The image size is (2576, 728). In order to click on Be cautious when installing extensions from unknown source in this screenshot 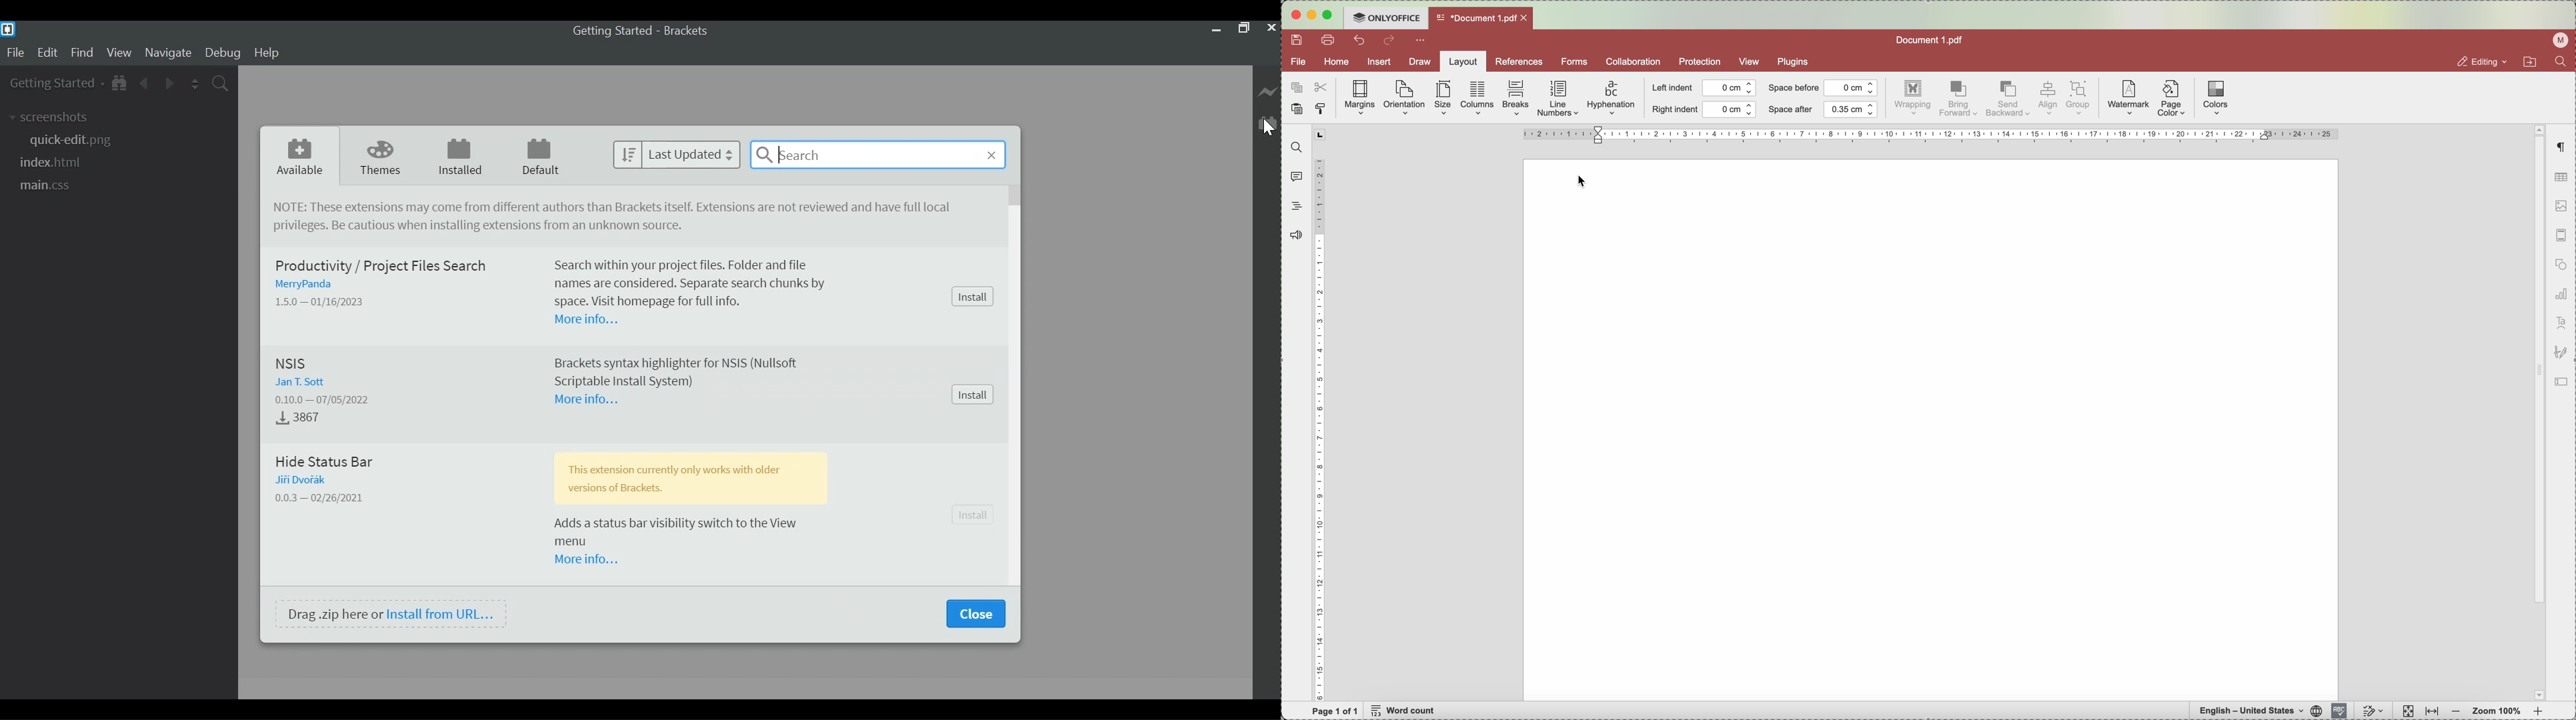, I will do `click(481, 227)`.